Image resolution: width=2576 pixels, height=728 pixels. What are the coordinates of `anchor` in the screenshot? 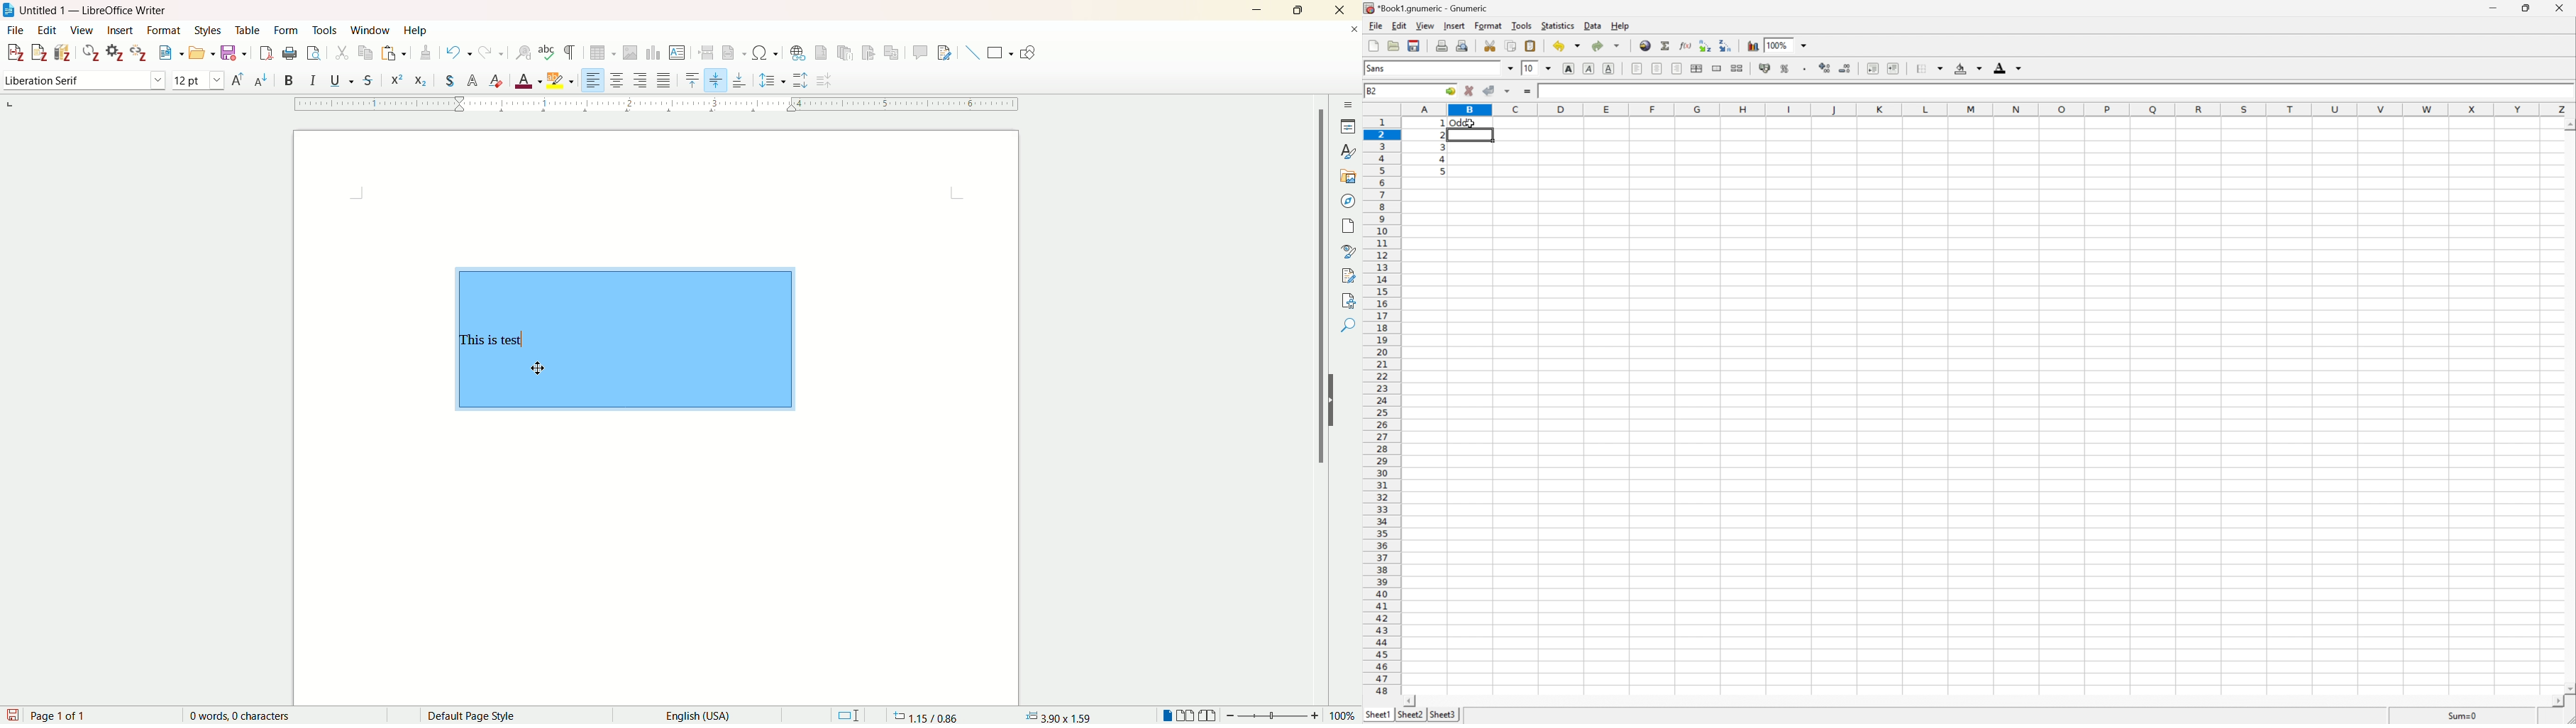 It's located at (18, 80).